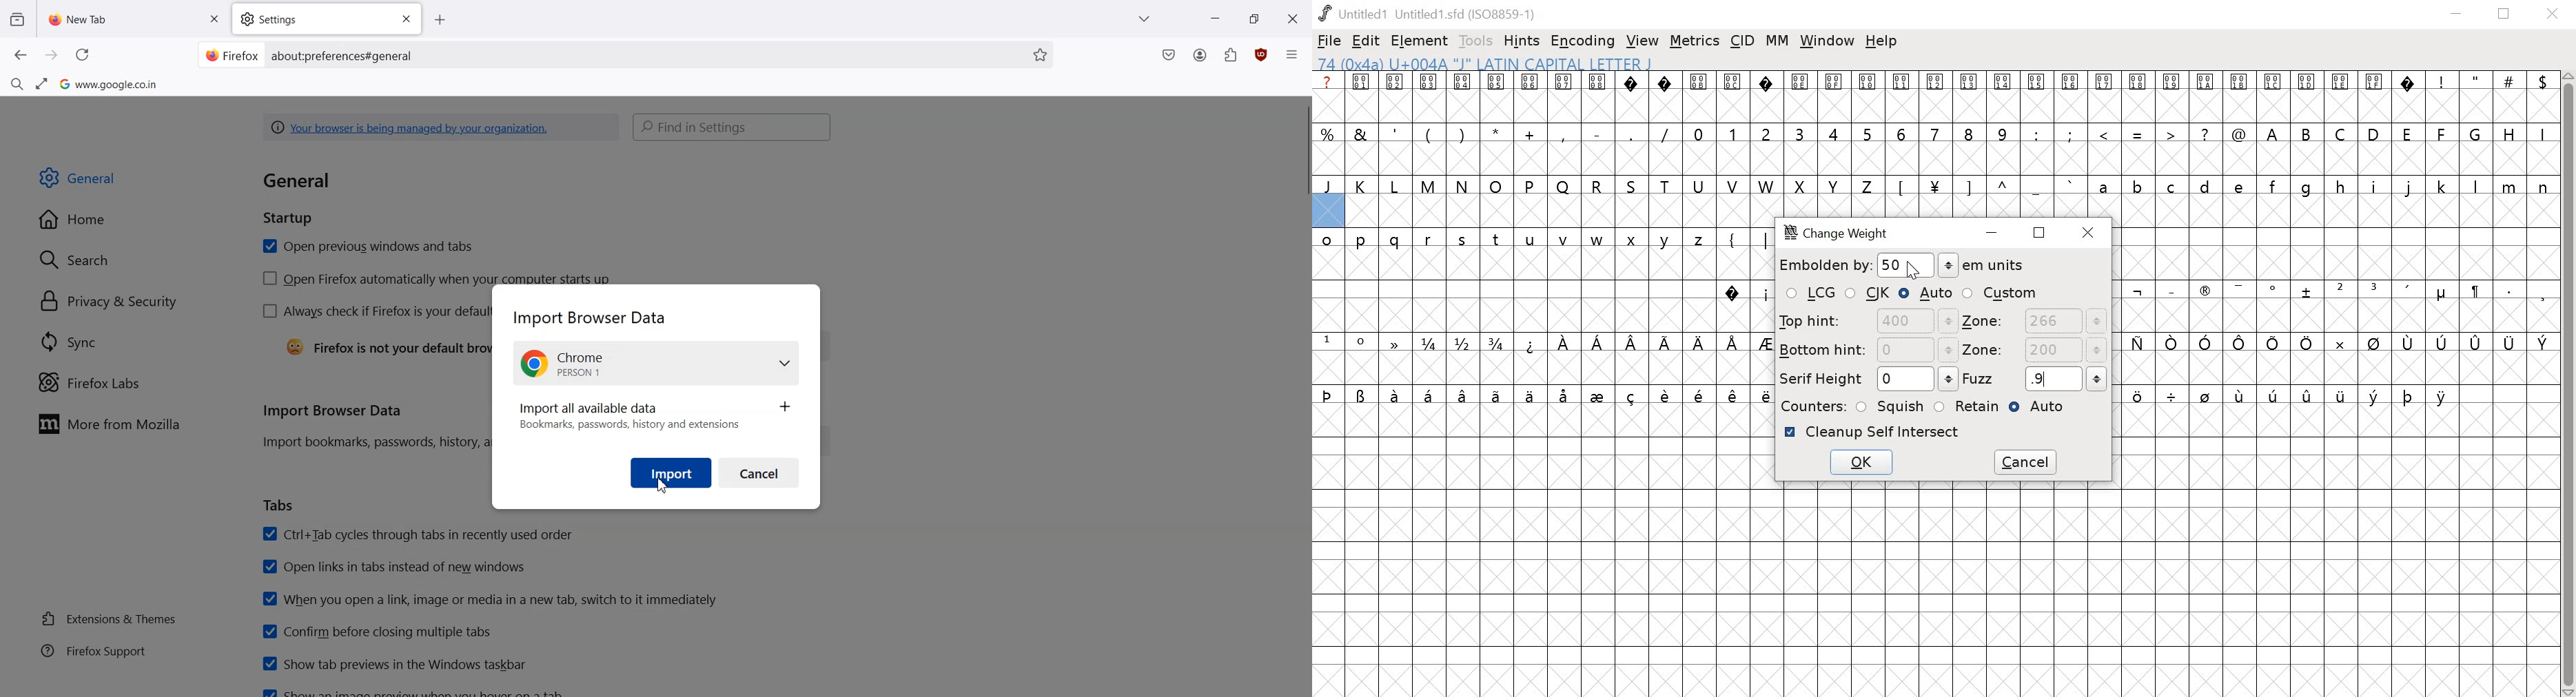 The width and height of the screenshot is (2576, 700). Describe the element at coordinates (1523, 42) in the screenshot. I see `HINTS` at that location.